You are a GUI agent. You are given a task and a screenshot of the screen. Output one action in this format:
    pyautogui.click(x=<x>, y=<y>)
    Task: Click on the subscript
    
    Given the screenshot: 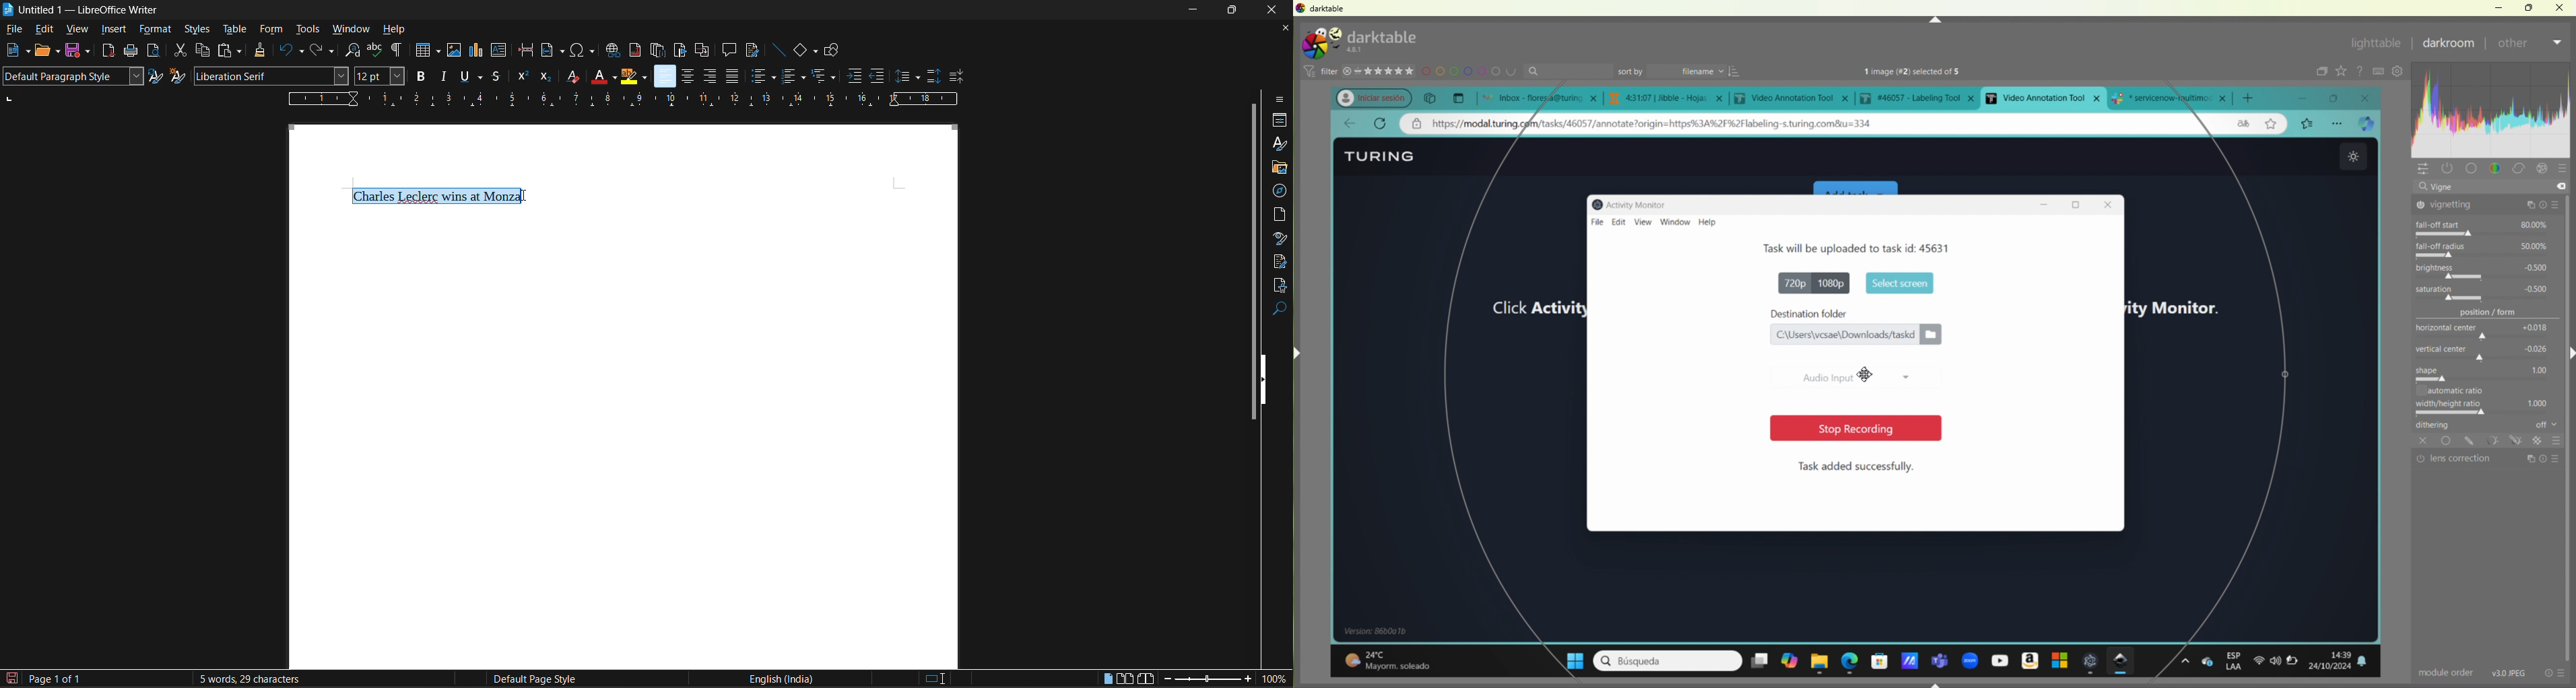 What is the action you would take?
    pyautogui.click(x=547, y=77)
    